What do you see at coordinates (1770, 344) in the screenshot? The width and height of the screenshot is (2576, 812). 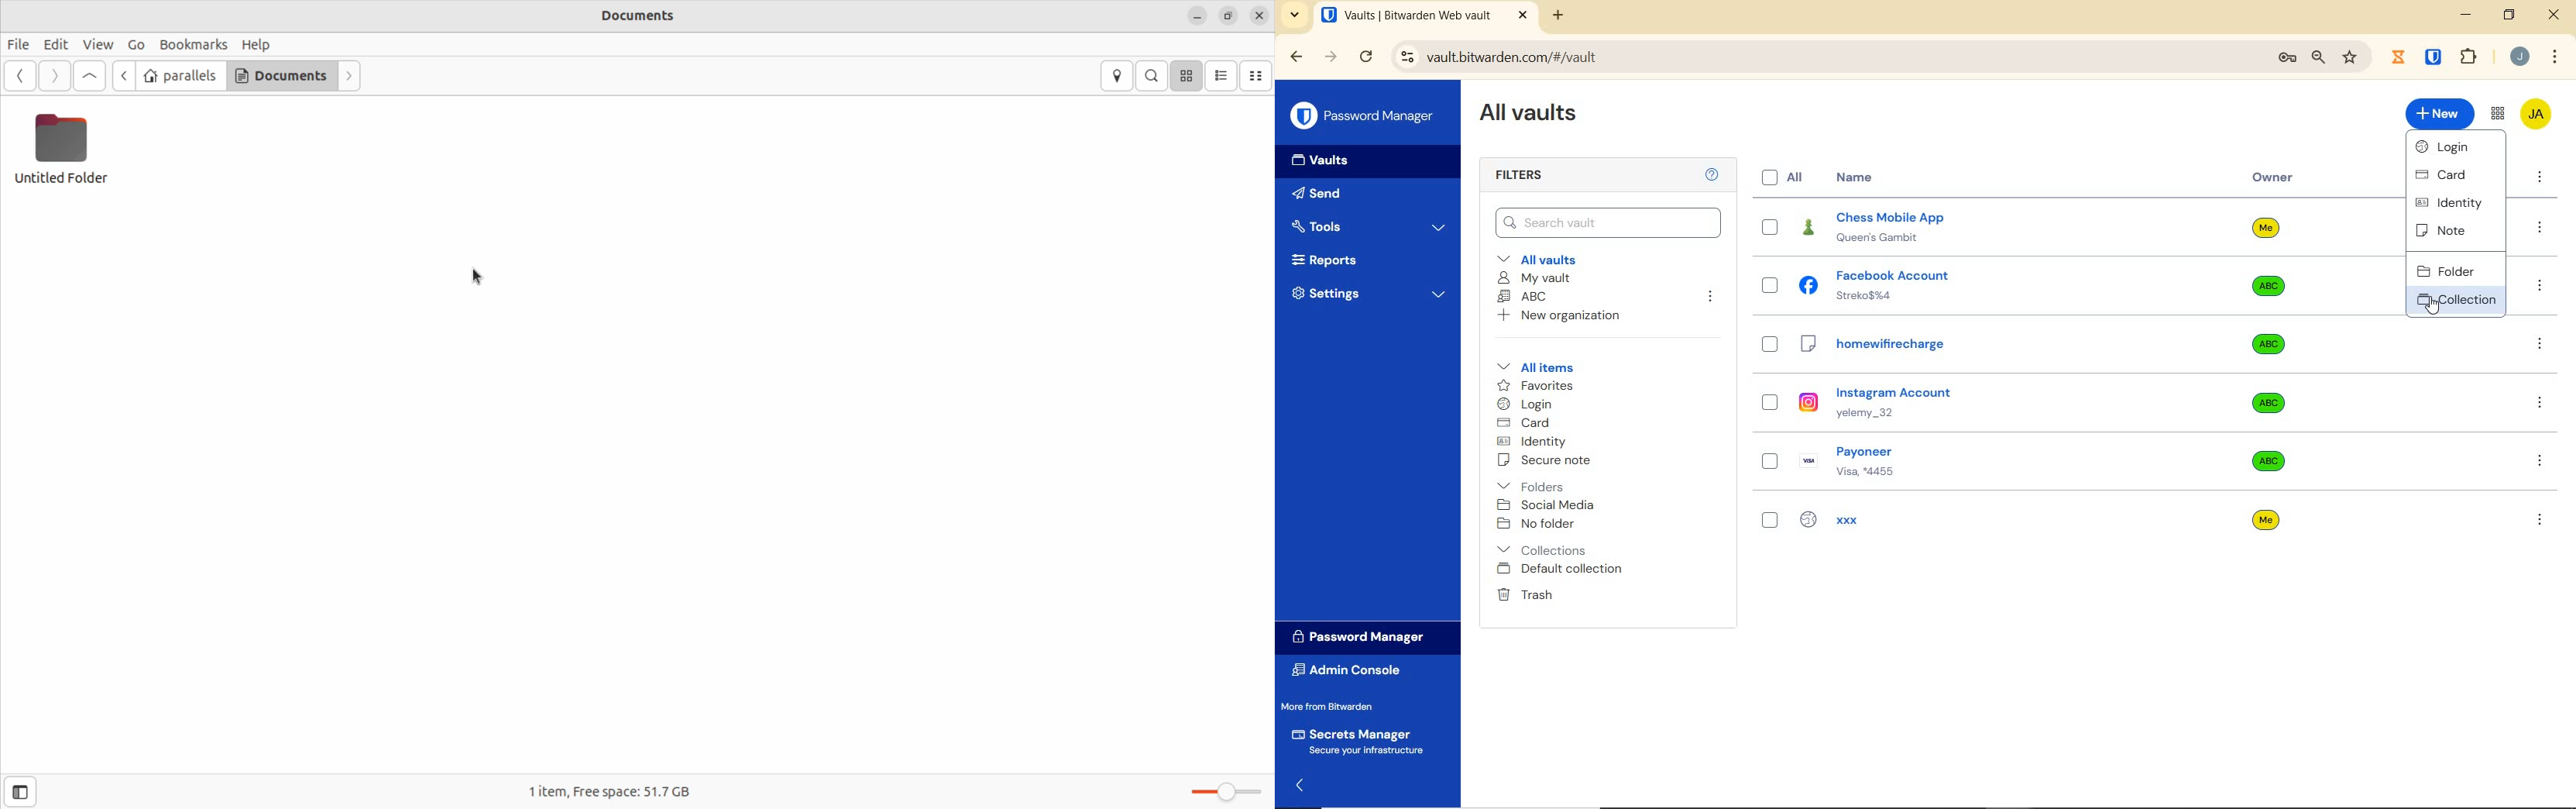 I see `select entry` at bounding box center [1770, 344].